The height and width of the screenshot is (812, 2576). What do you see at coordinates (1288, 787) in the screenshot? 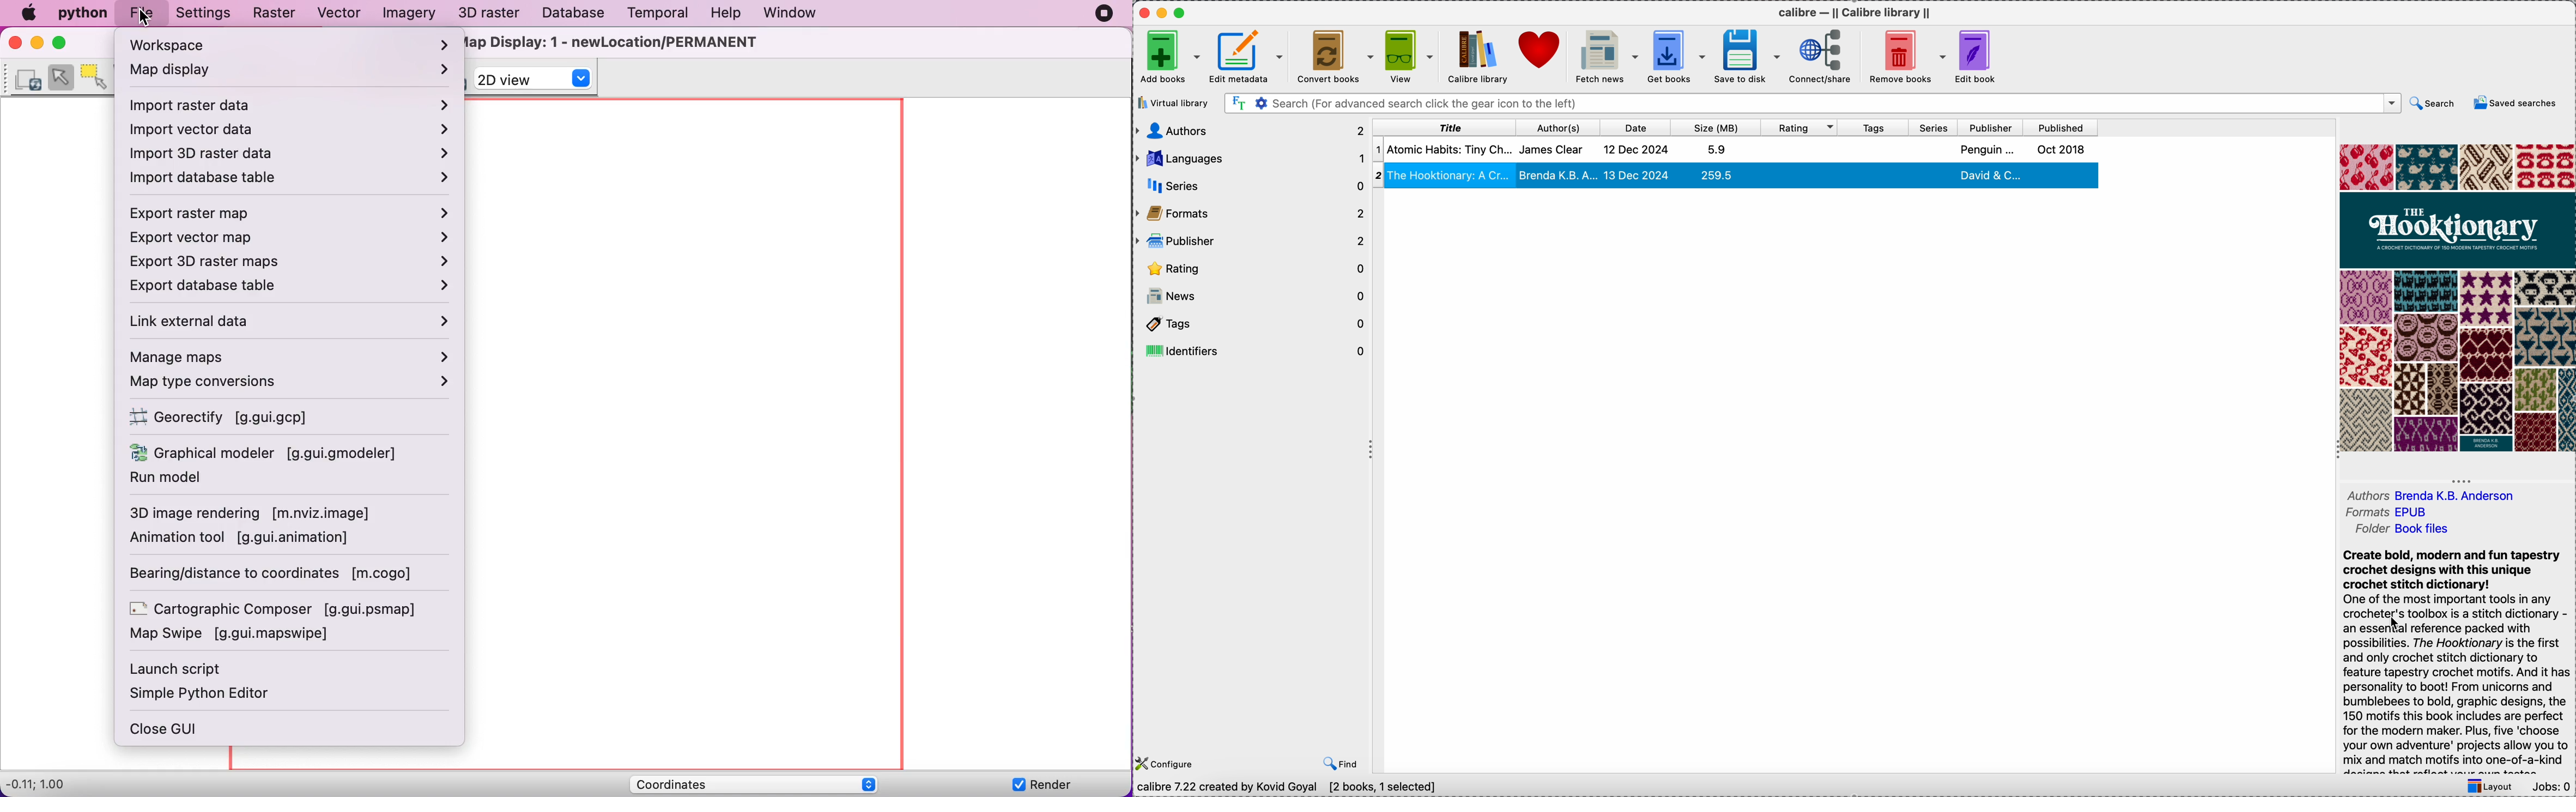
I see `Calibre 7.22 created by Kovid Goyal [2 books, 1 selected]` at bounding box center [1288, 787].